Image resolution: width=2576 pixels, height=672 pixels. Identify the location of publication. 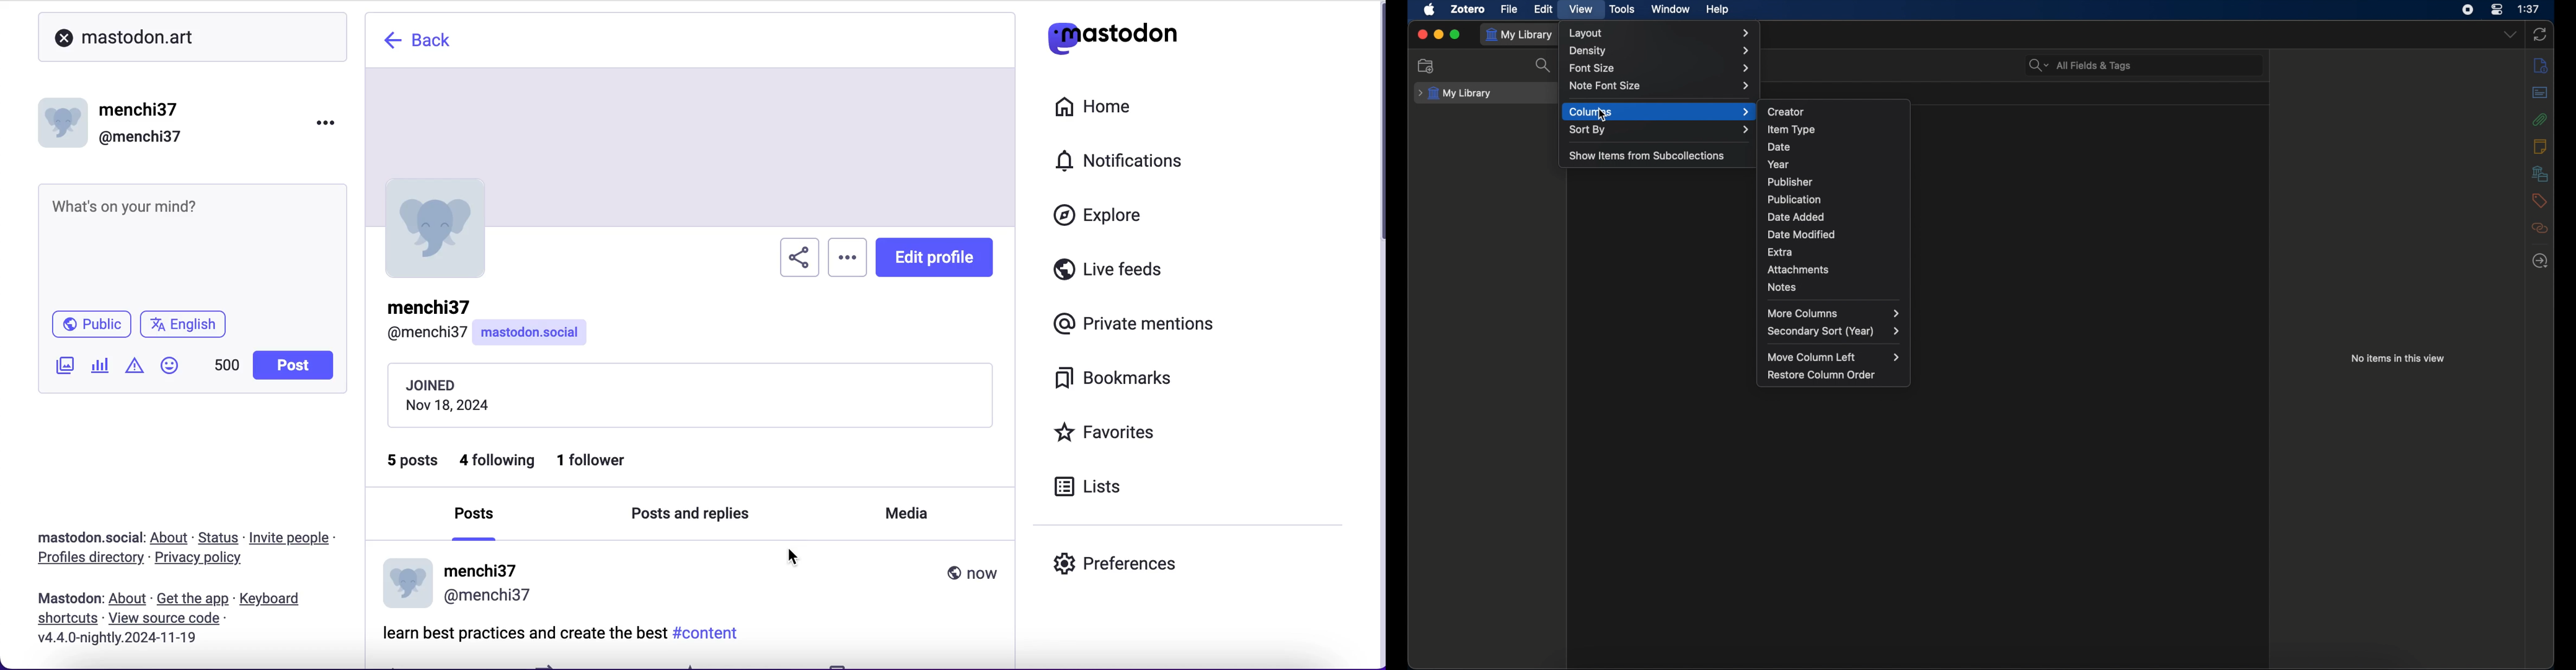
(1795, 199).